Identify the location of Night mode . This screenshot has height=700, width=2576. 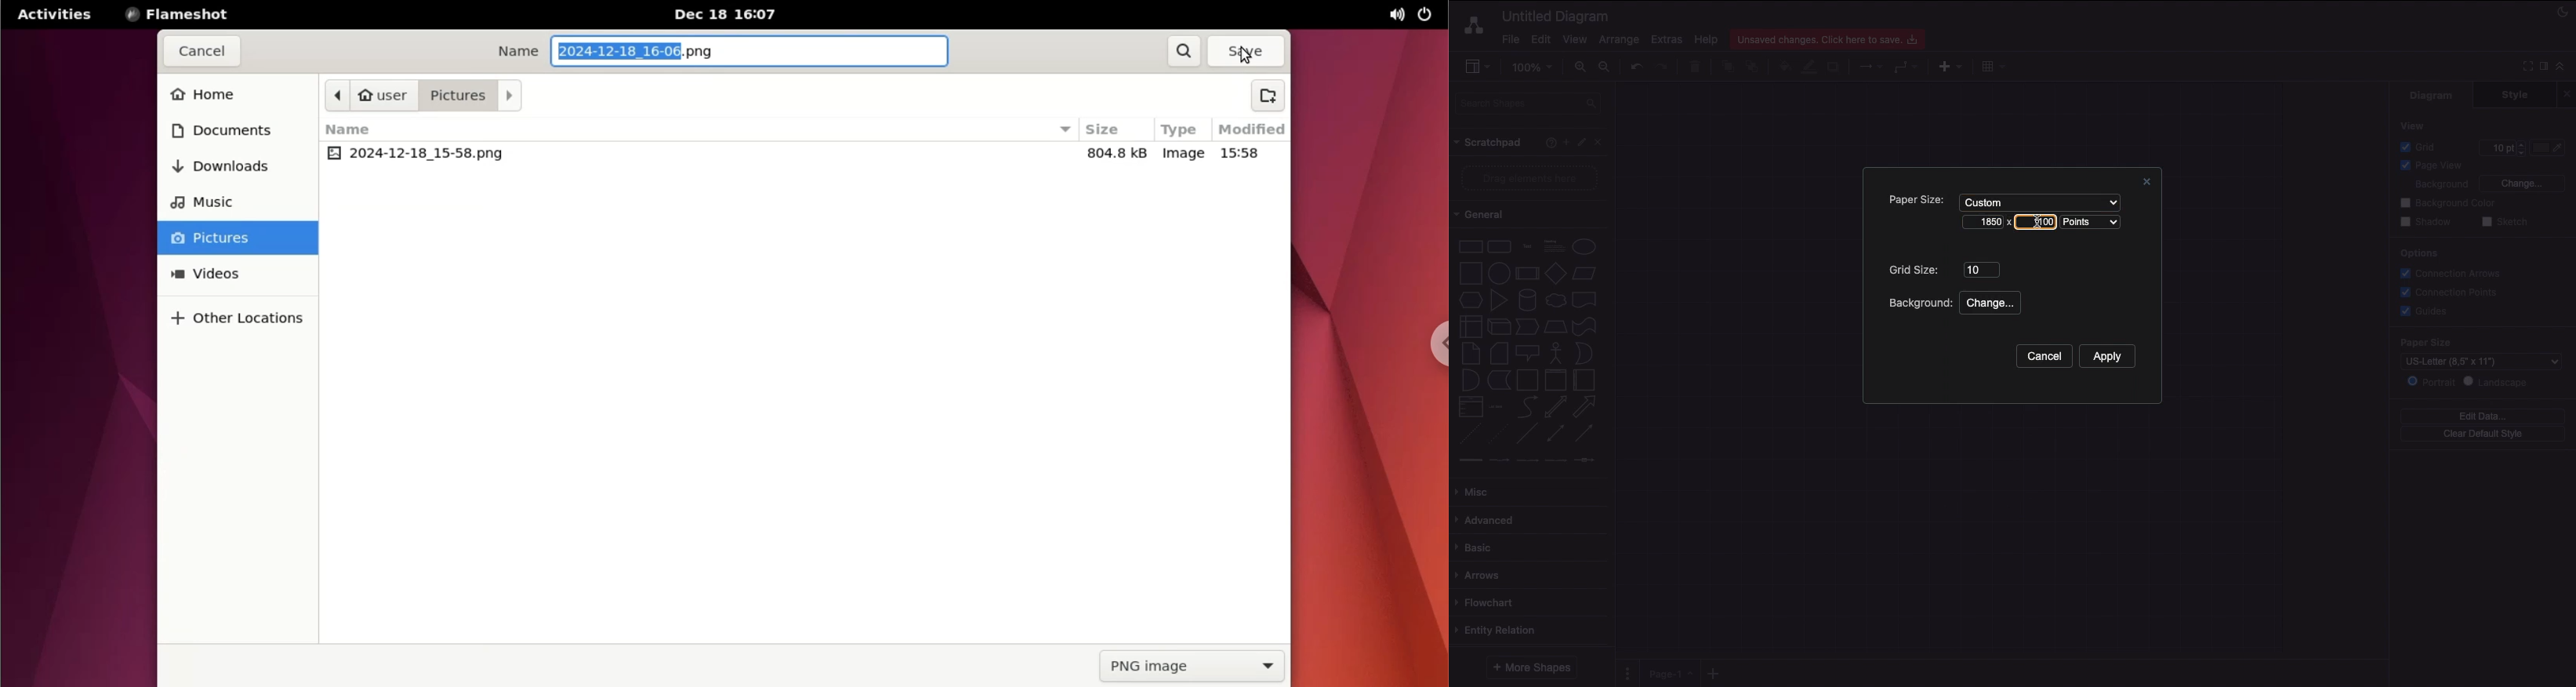
(2563, 10).